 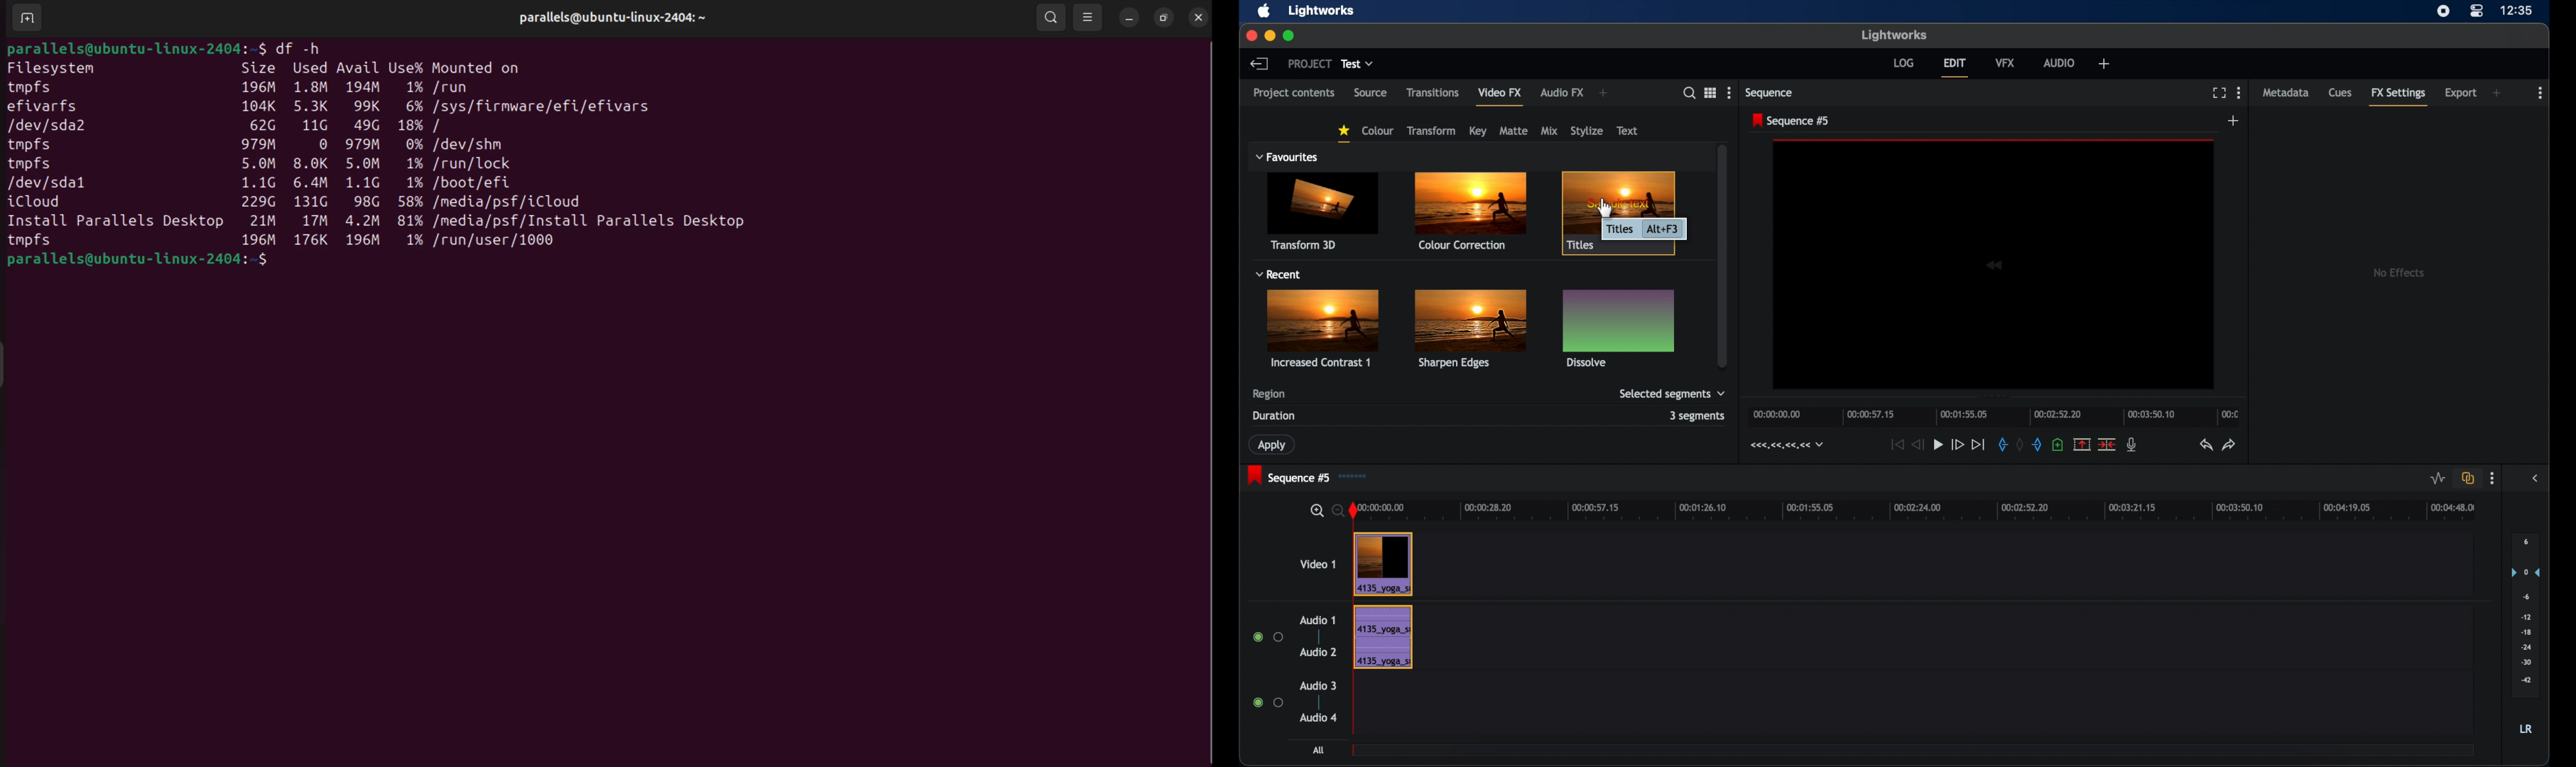 What do you see at coordinates (2466, 479) in the screenshot?
I see `toggle all all track sync` at bounding box center [2466, 479].